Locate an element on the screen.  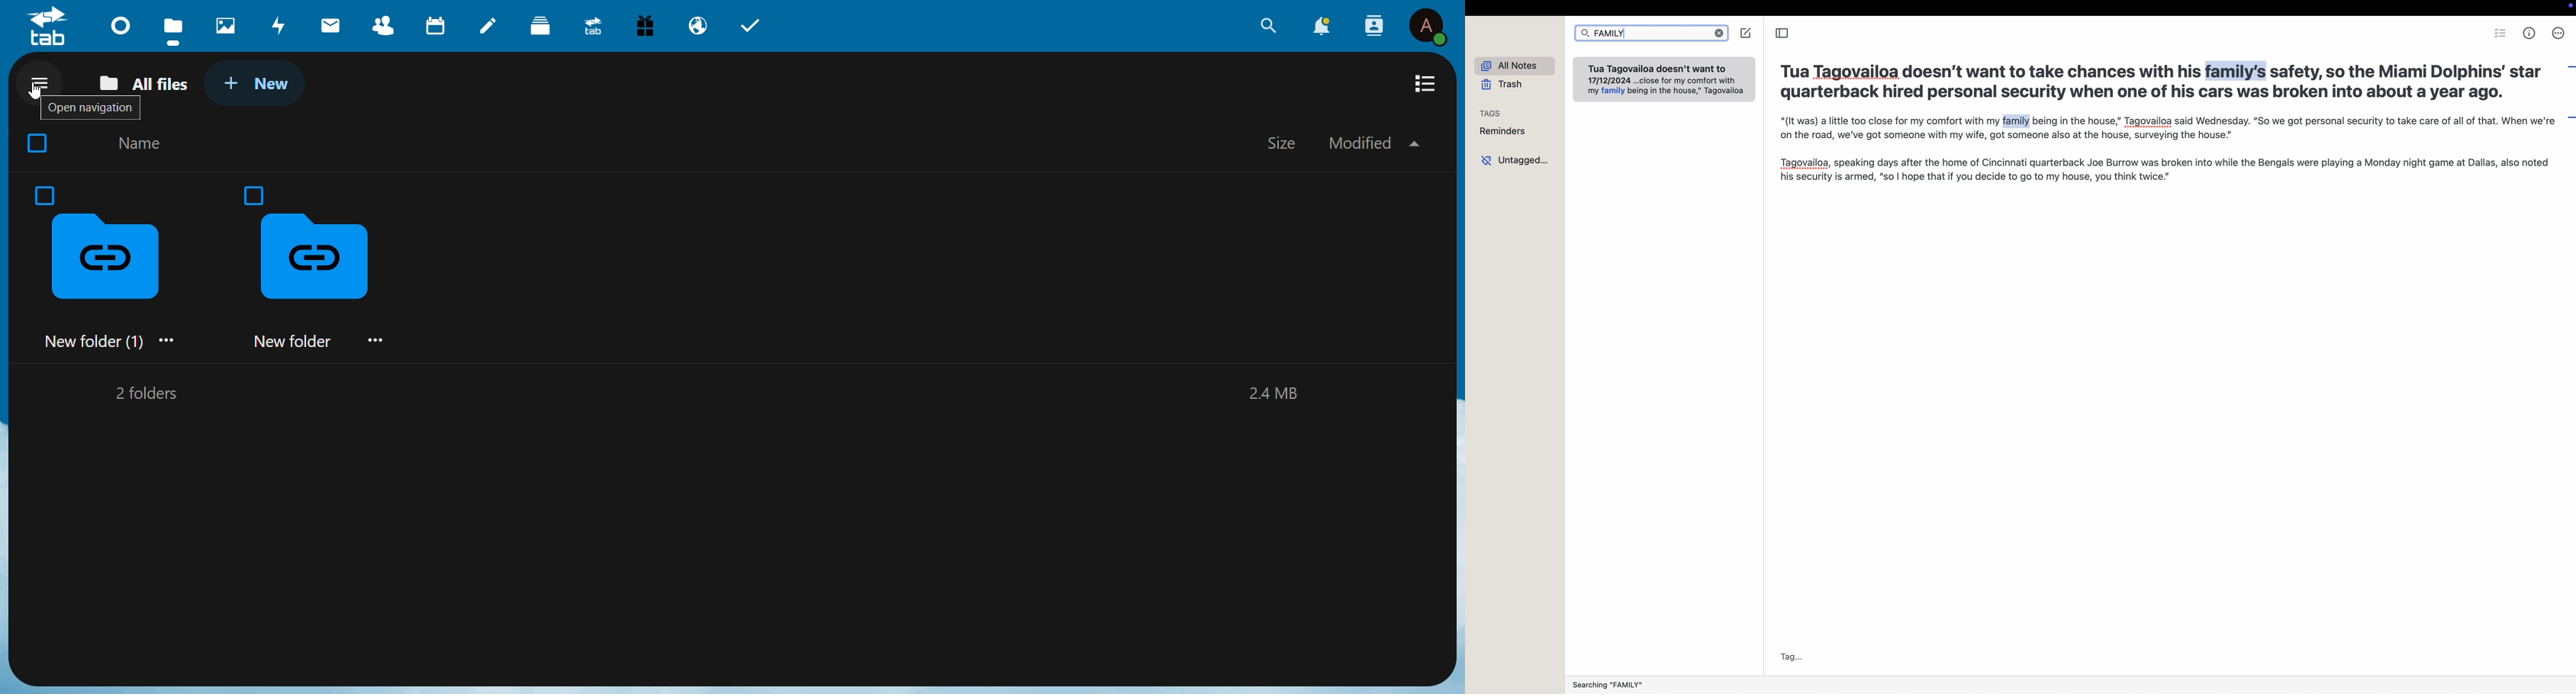
name is located at coordinates (143, 145).